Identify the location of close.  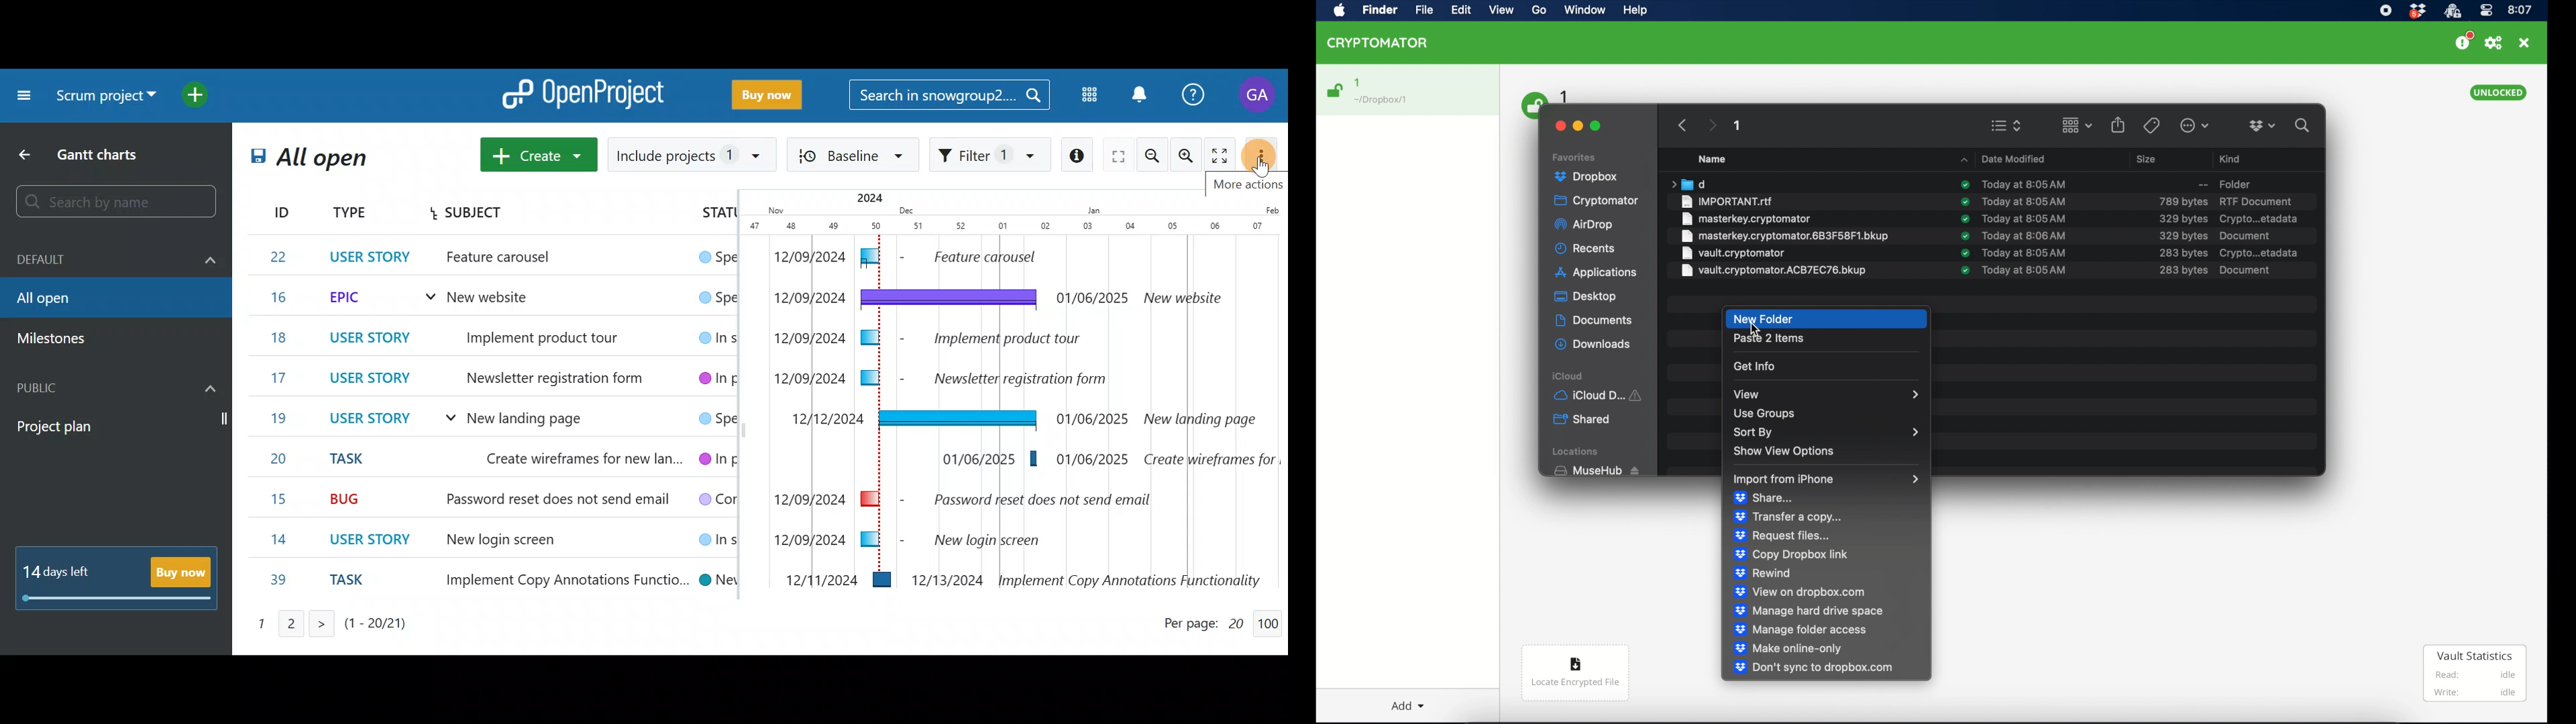
(2524, 43).